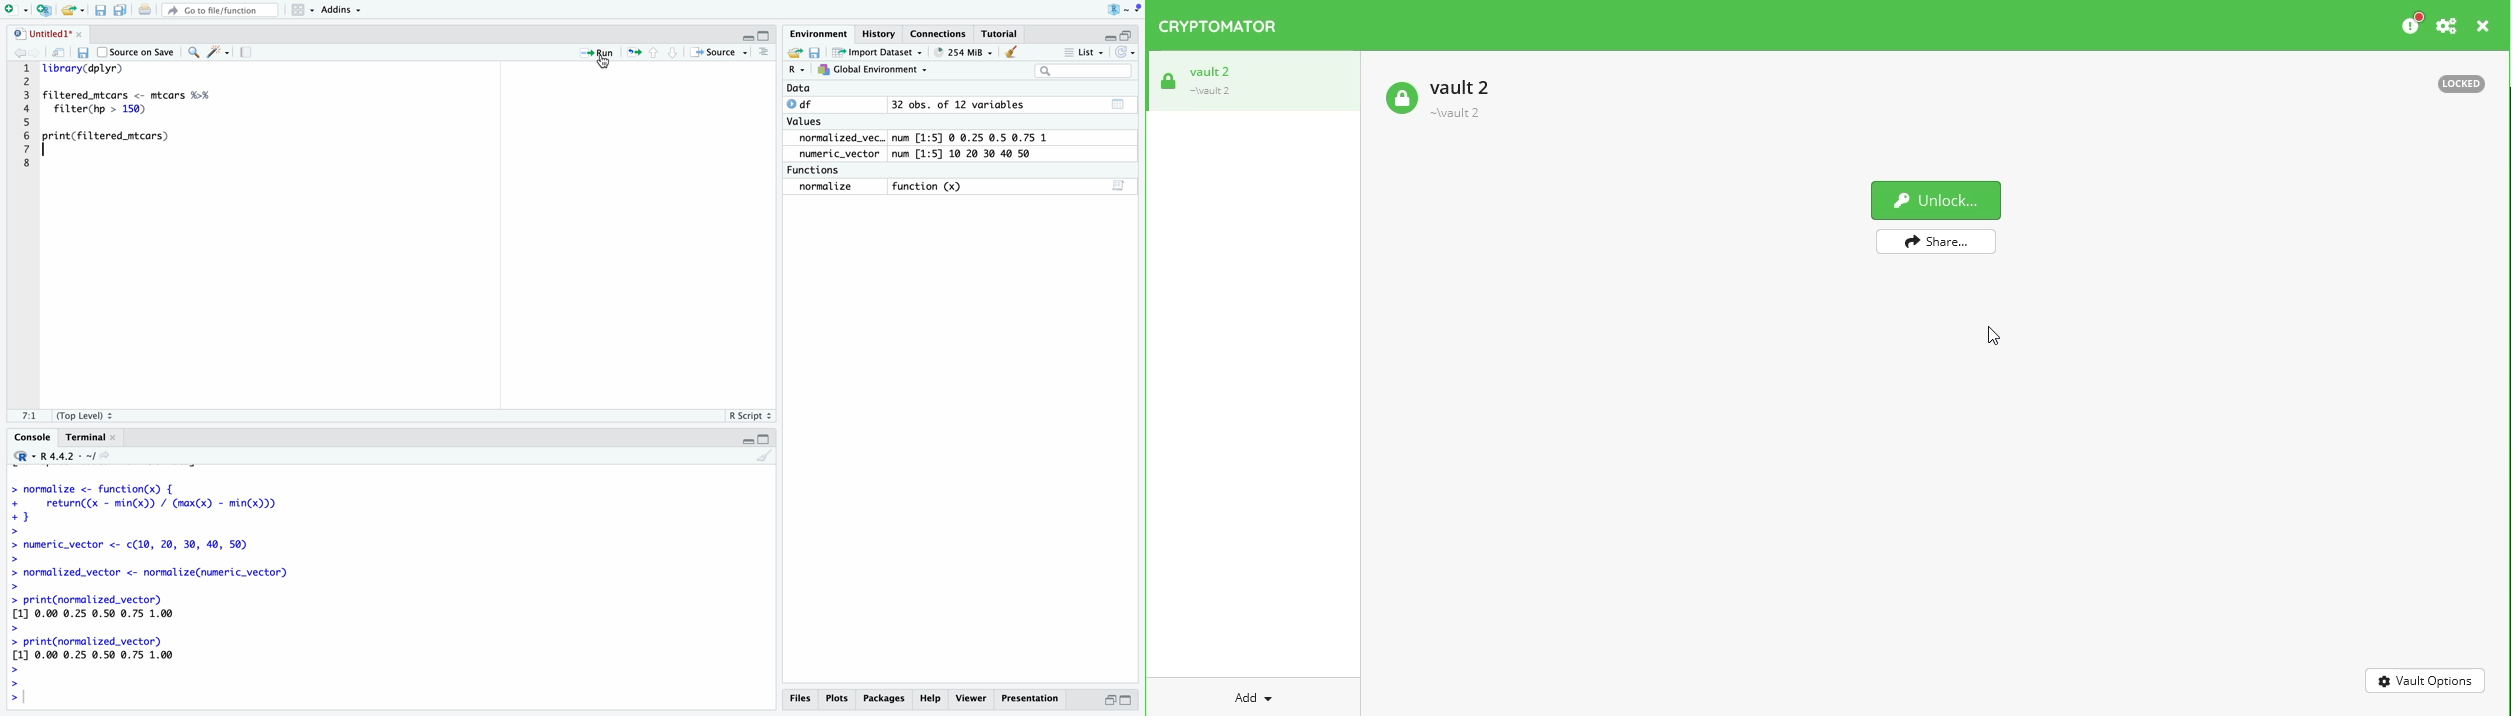 The height and width of the screenshot is (728, 2520). I want to click on List, so click(1084, 54).